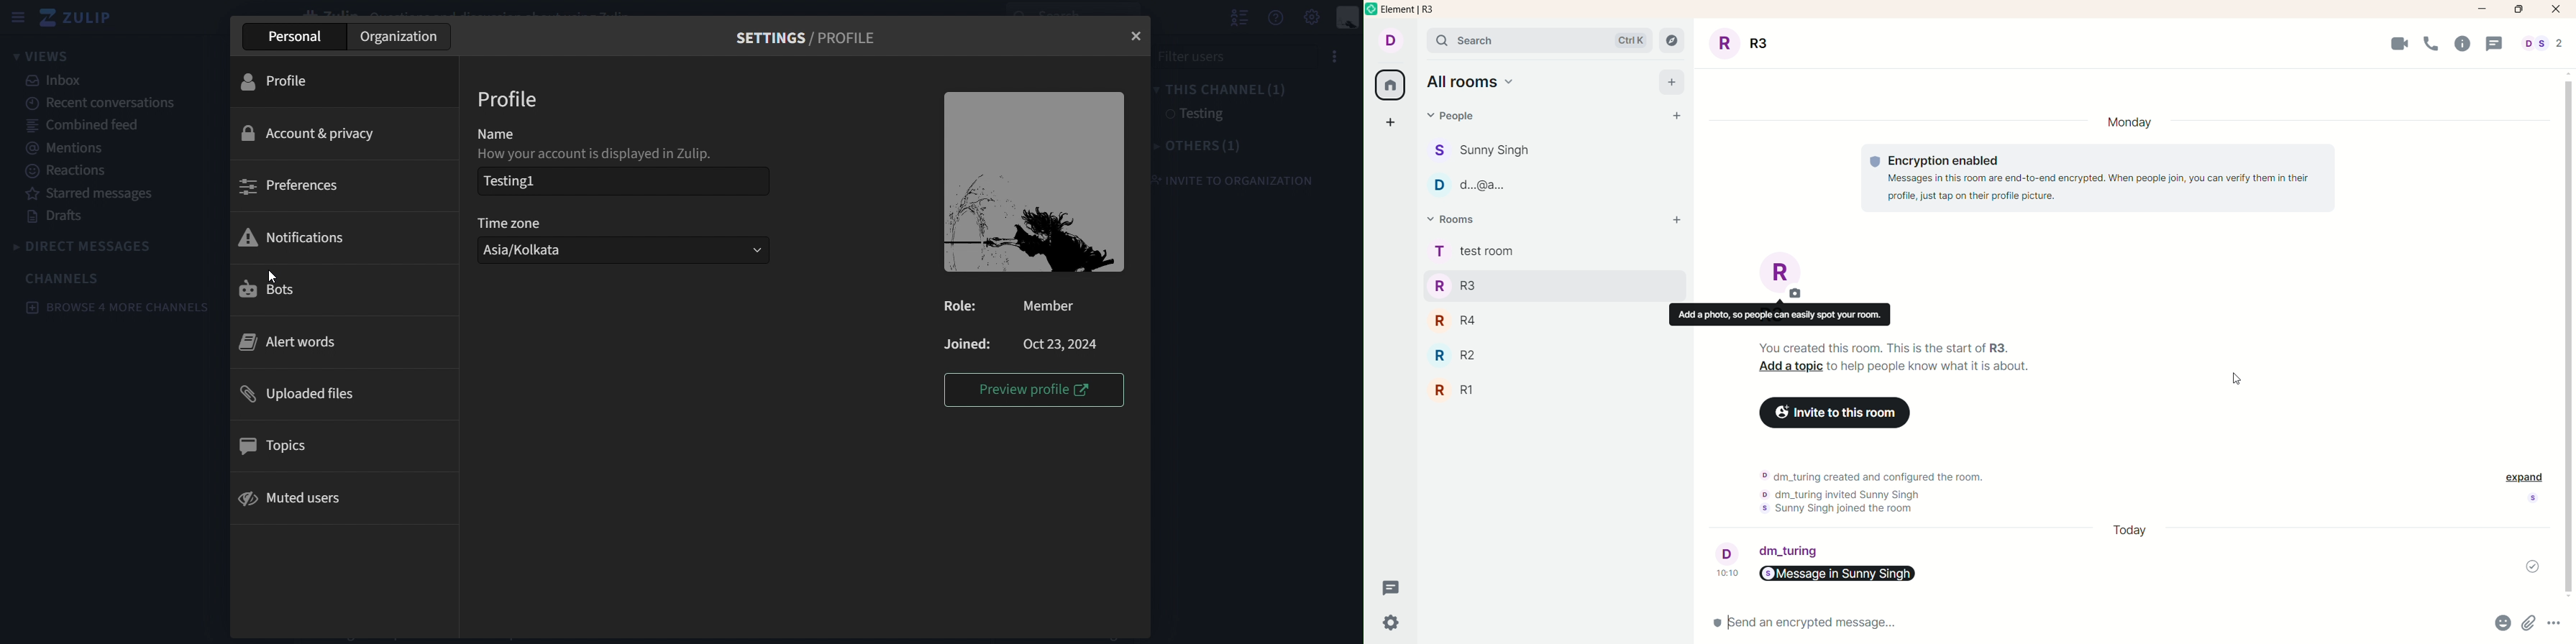 The height and width of the screenshot is (644, 2576). Describe the element at coordinates (118, 308) in the screenshot. I see `browse 4 more channels` at that location.